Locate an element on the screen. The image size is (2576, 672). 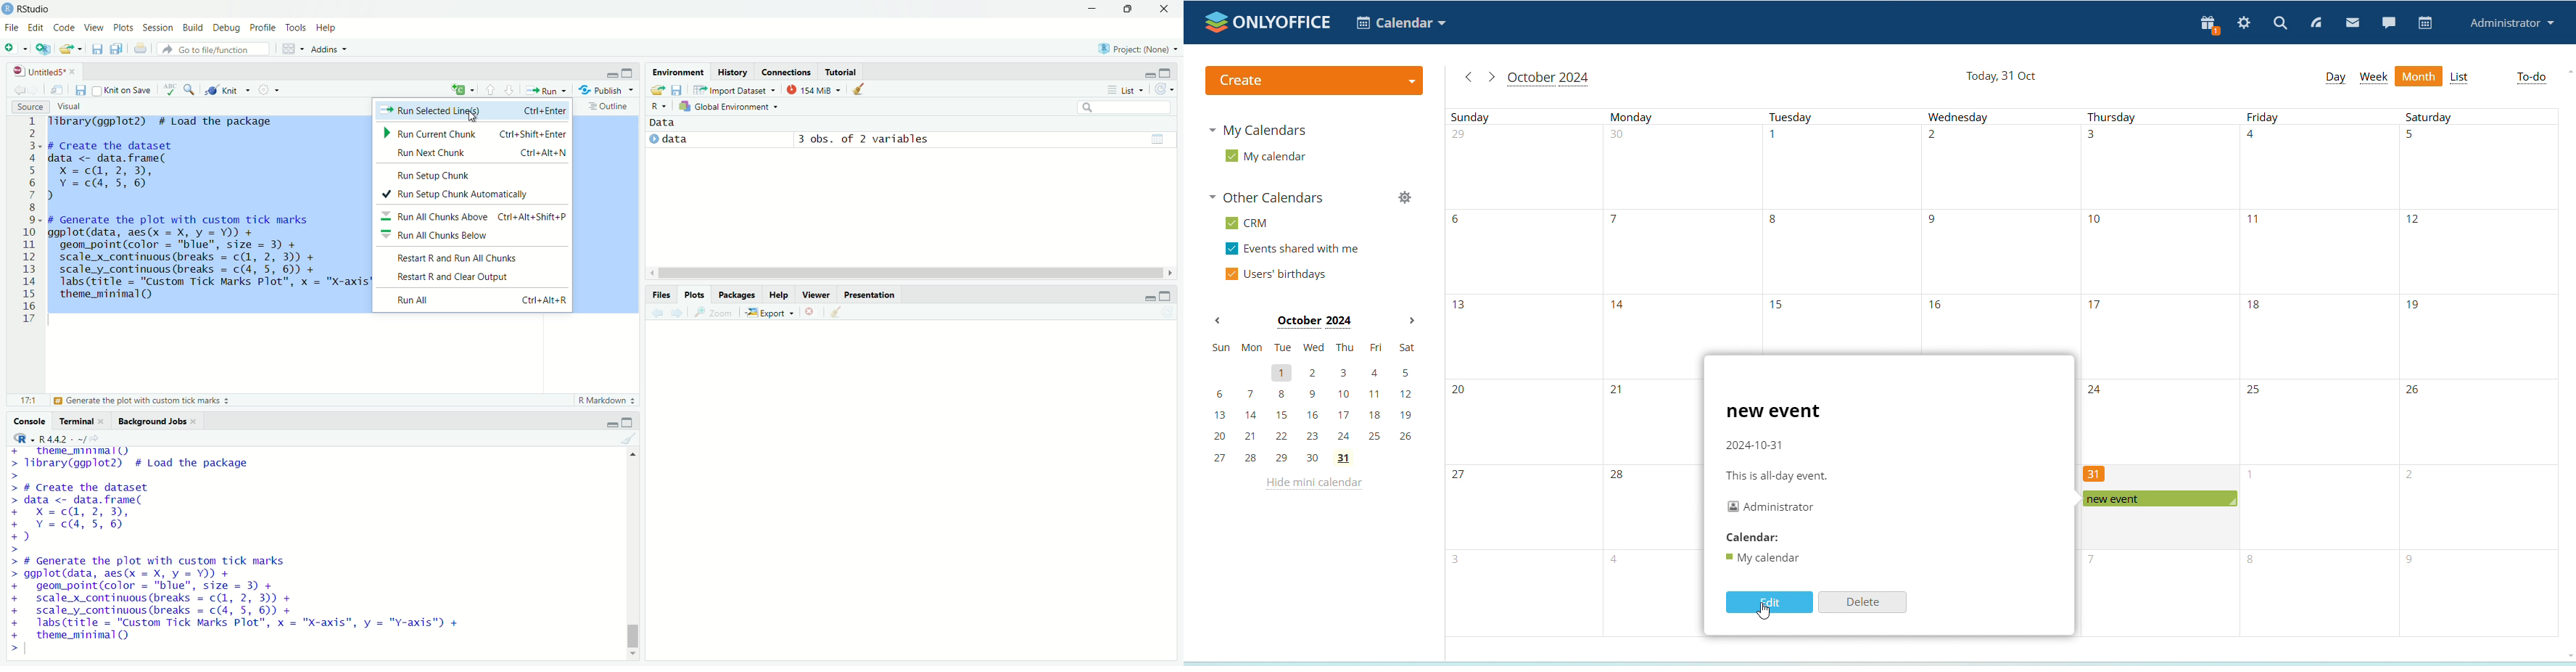
scrollbar is located at coordinates (632, 556).